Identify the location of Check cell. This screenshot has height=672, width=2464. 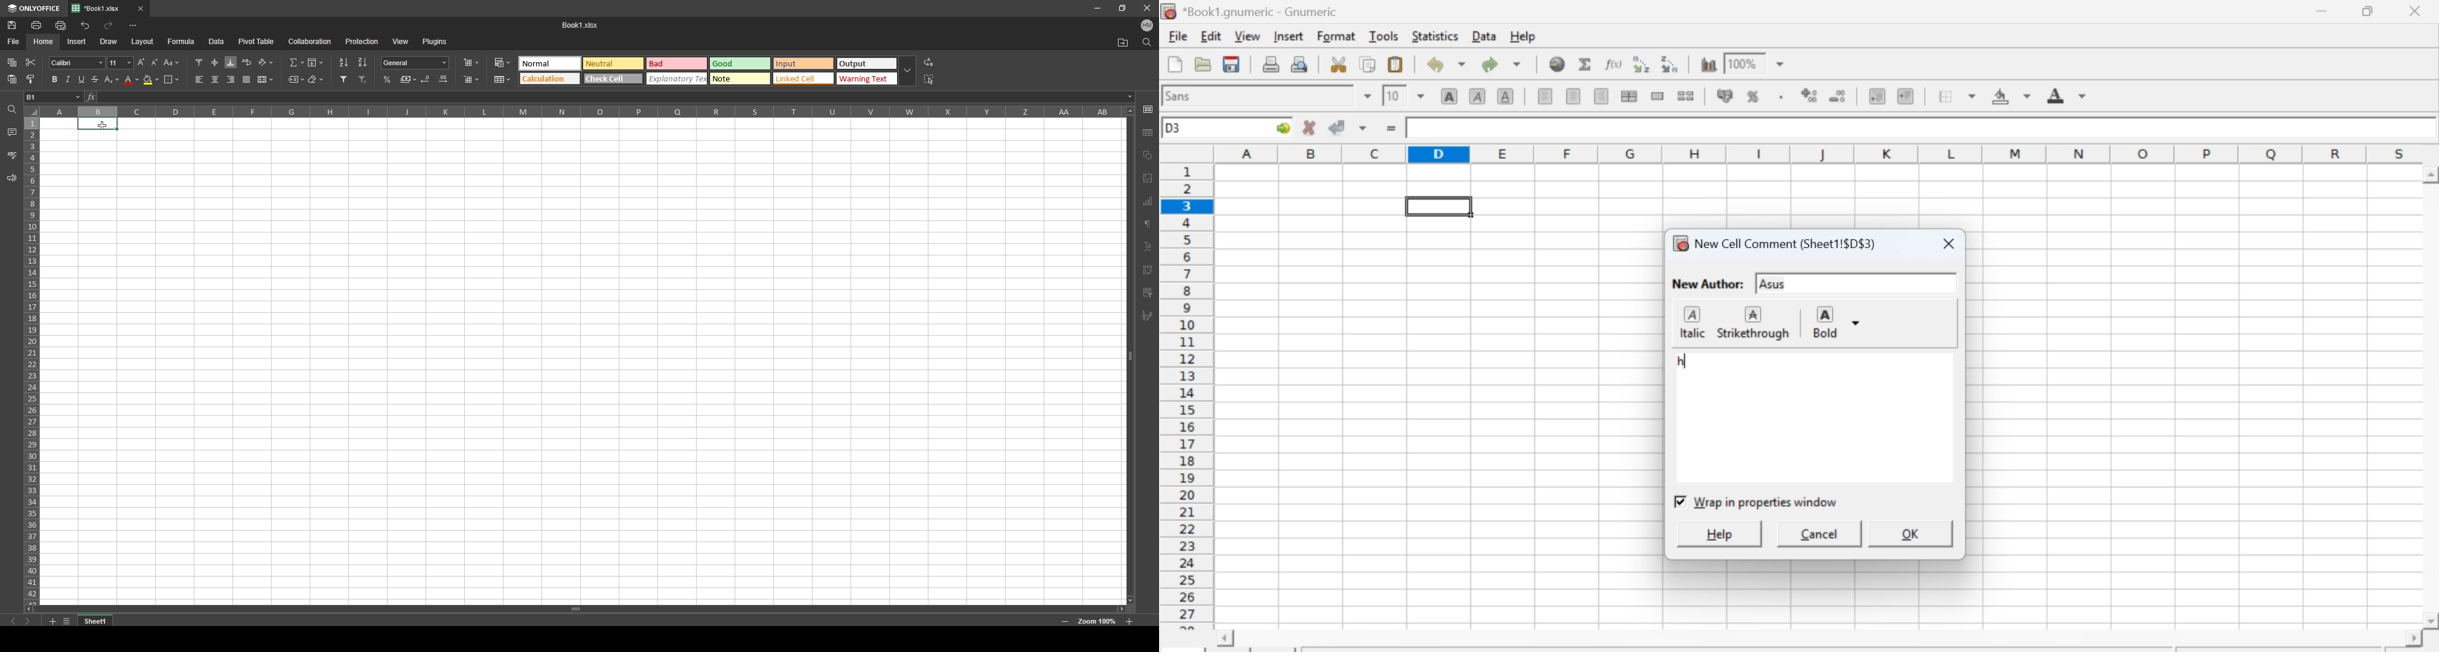
(613, 80).